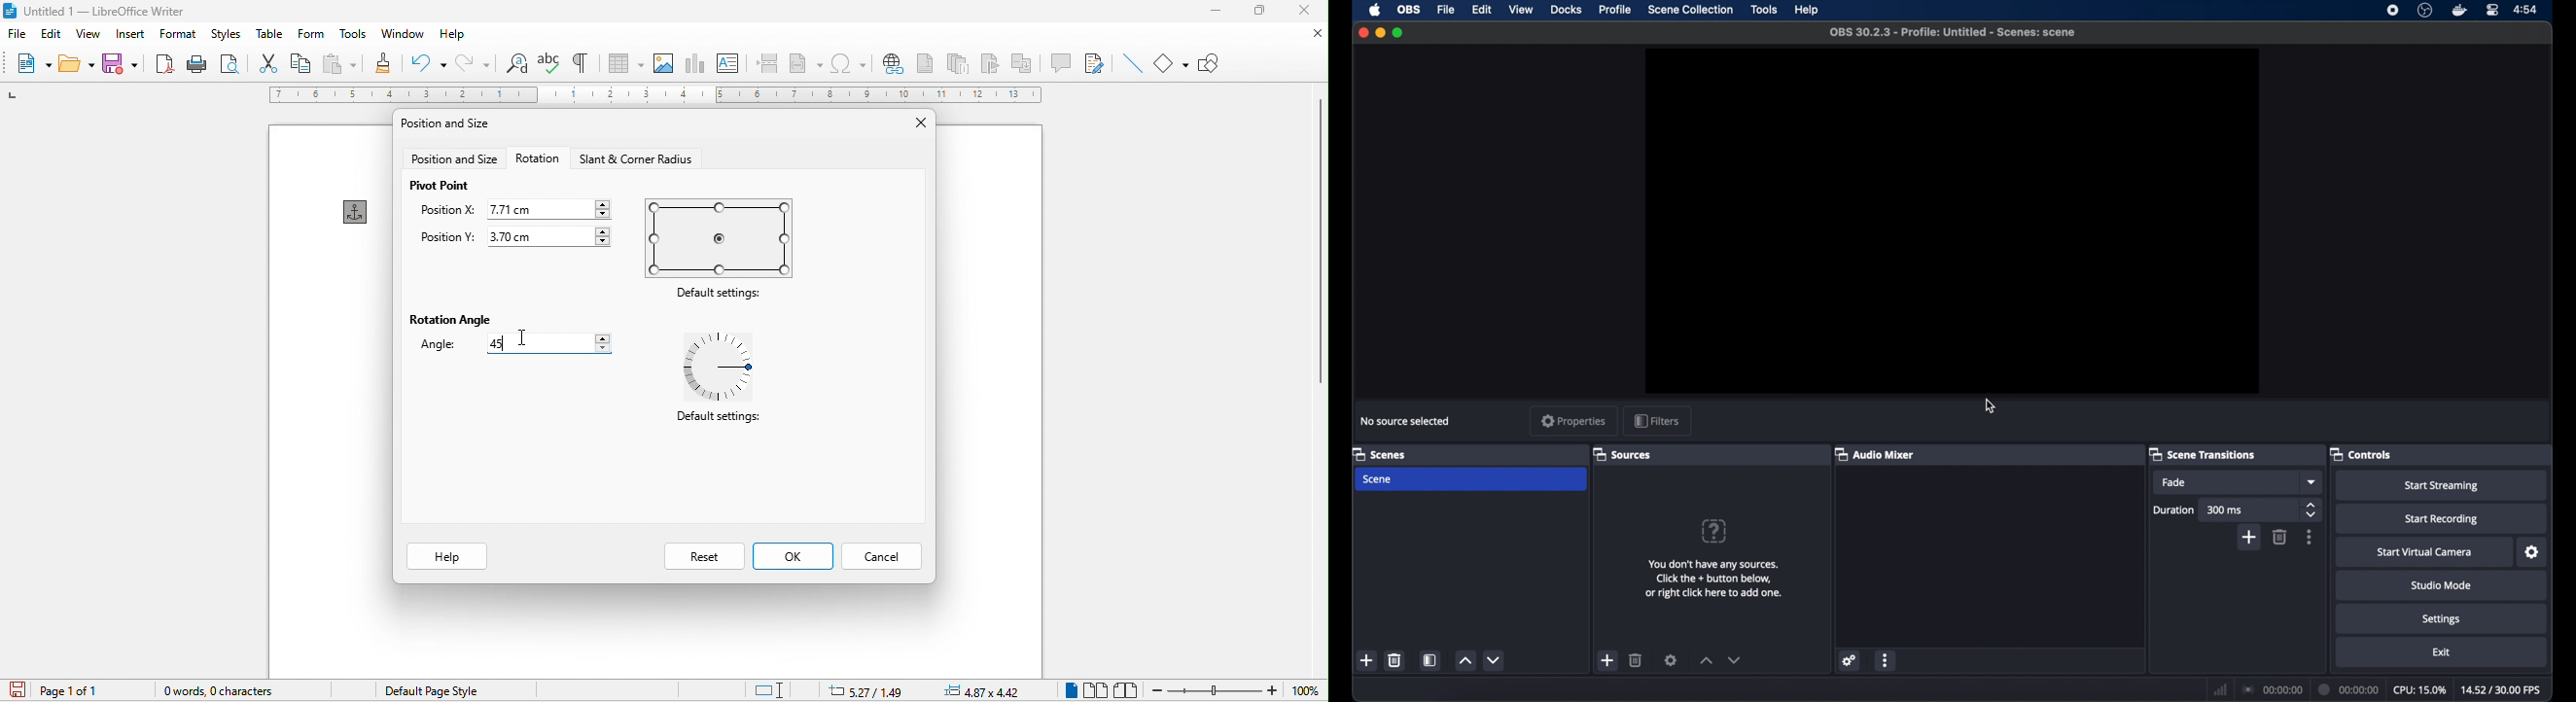 This screenshot has width=2576, height=728. Describe the element at coordinates (982, 691) in the screenshot. I see `4.87zx4.42` at that location.